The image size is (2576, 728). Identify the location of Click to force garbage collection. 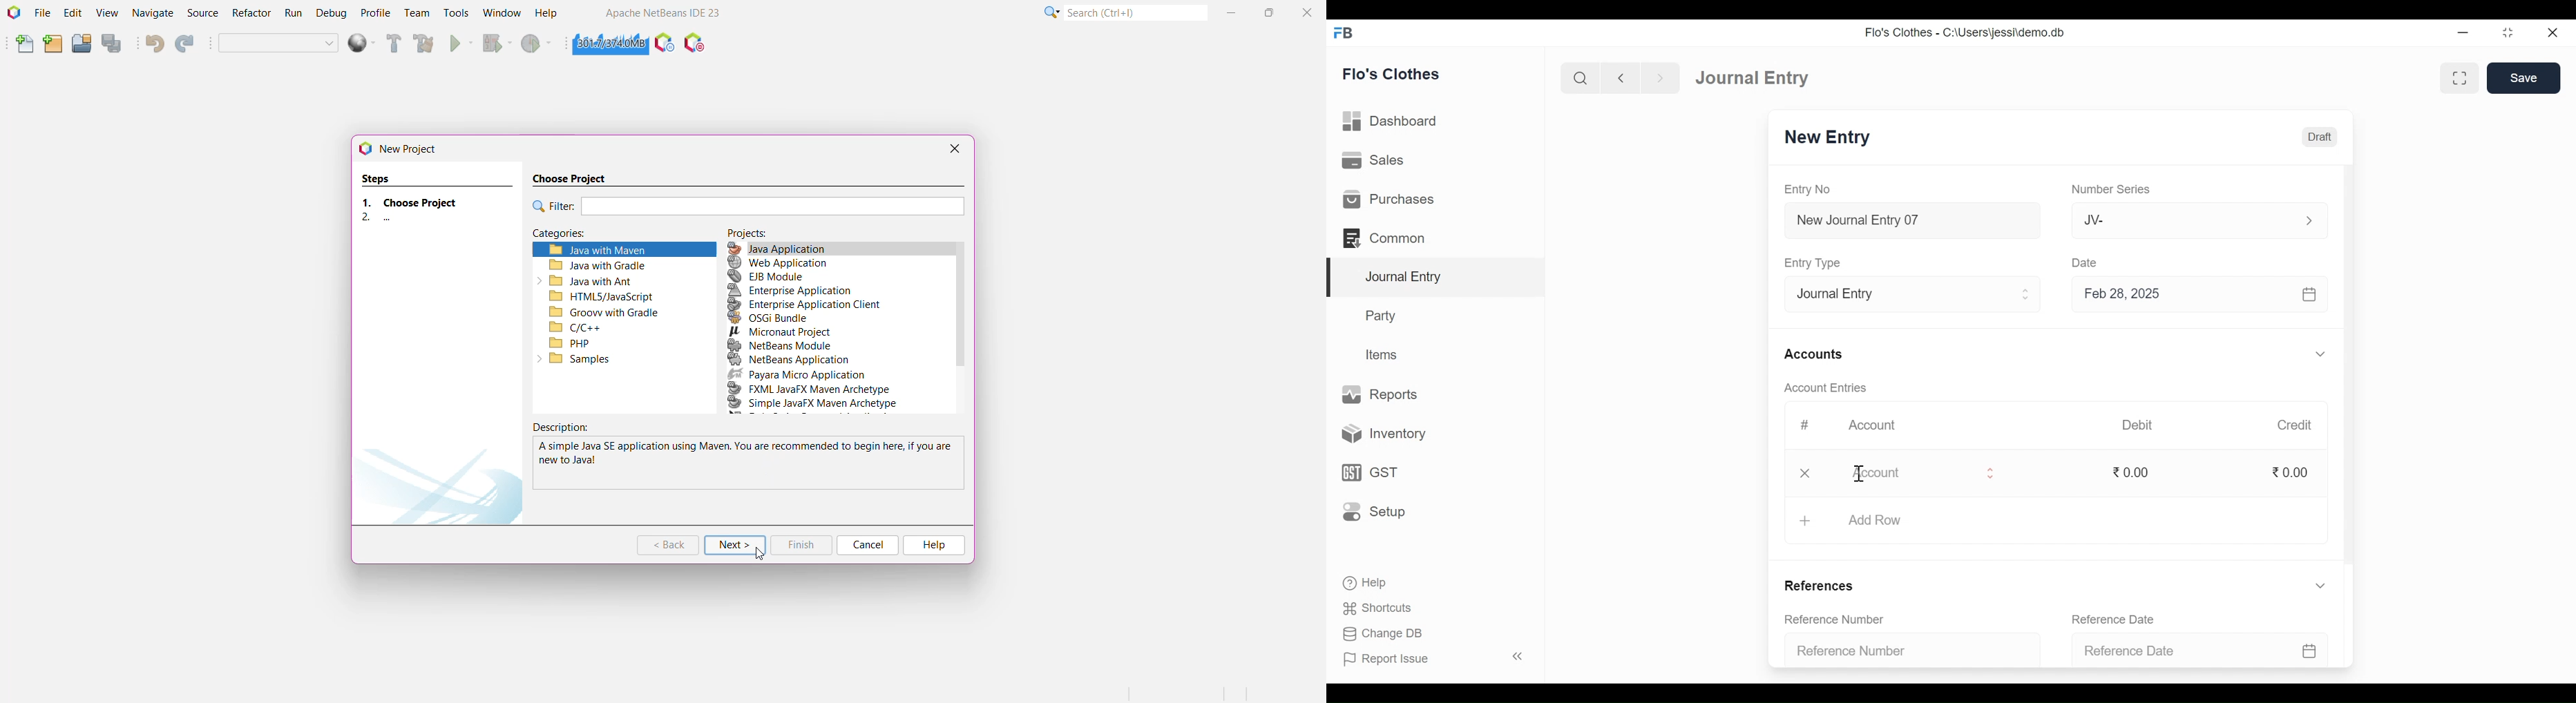
(607, 44).